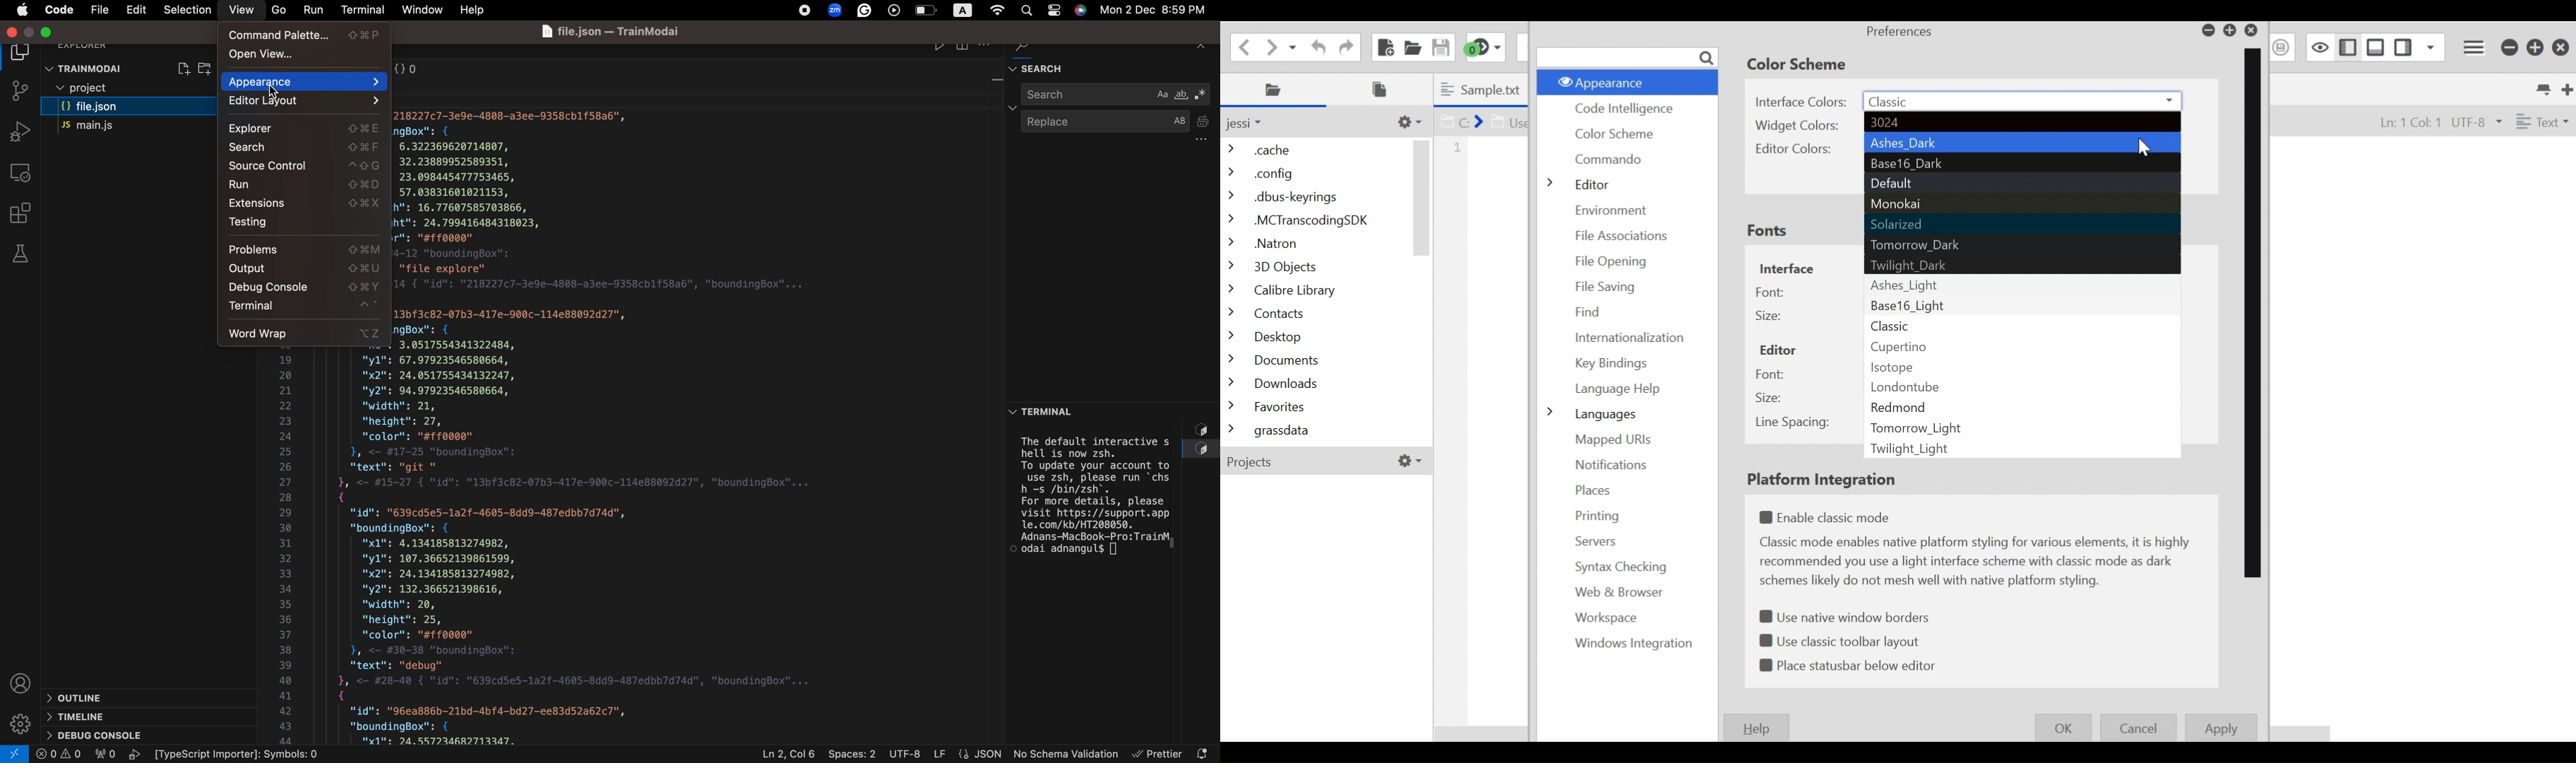 Image resolution: width=2576 pixels, height=784 pixels. Describe the element at coordinates (2346, 46) in the screenshot. I see `Show/Hide Right pane` at that location.